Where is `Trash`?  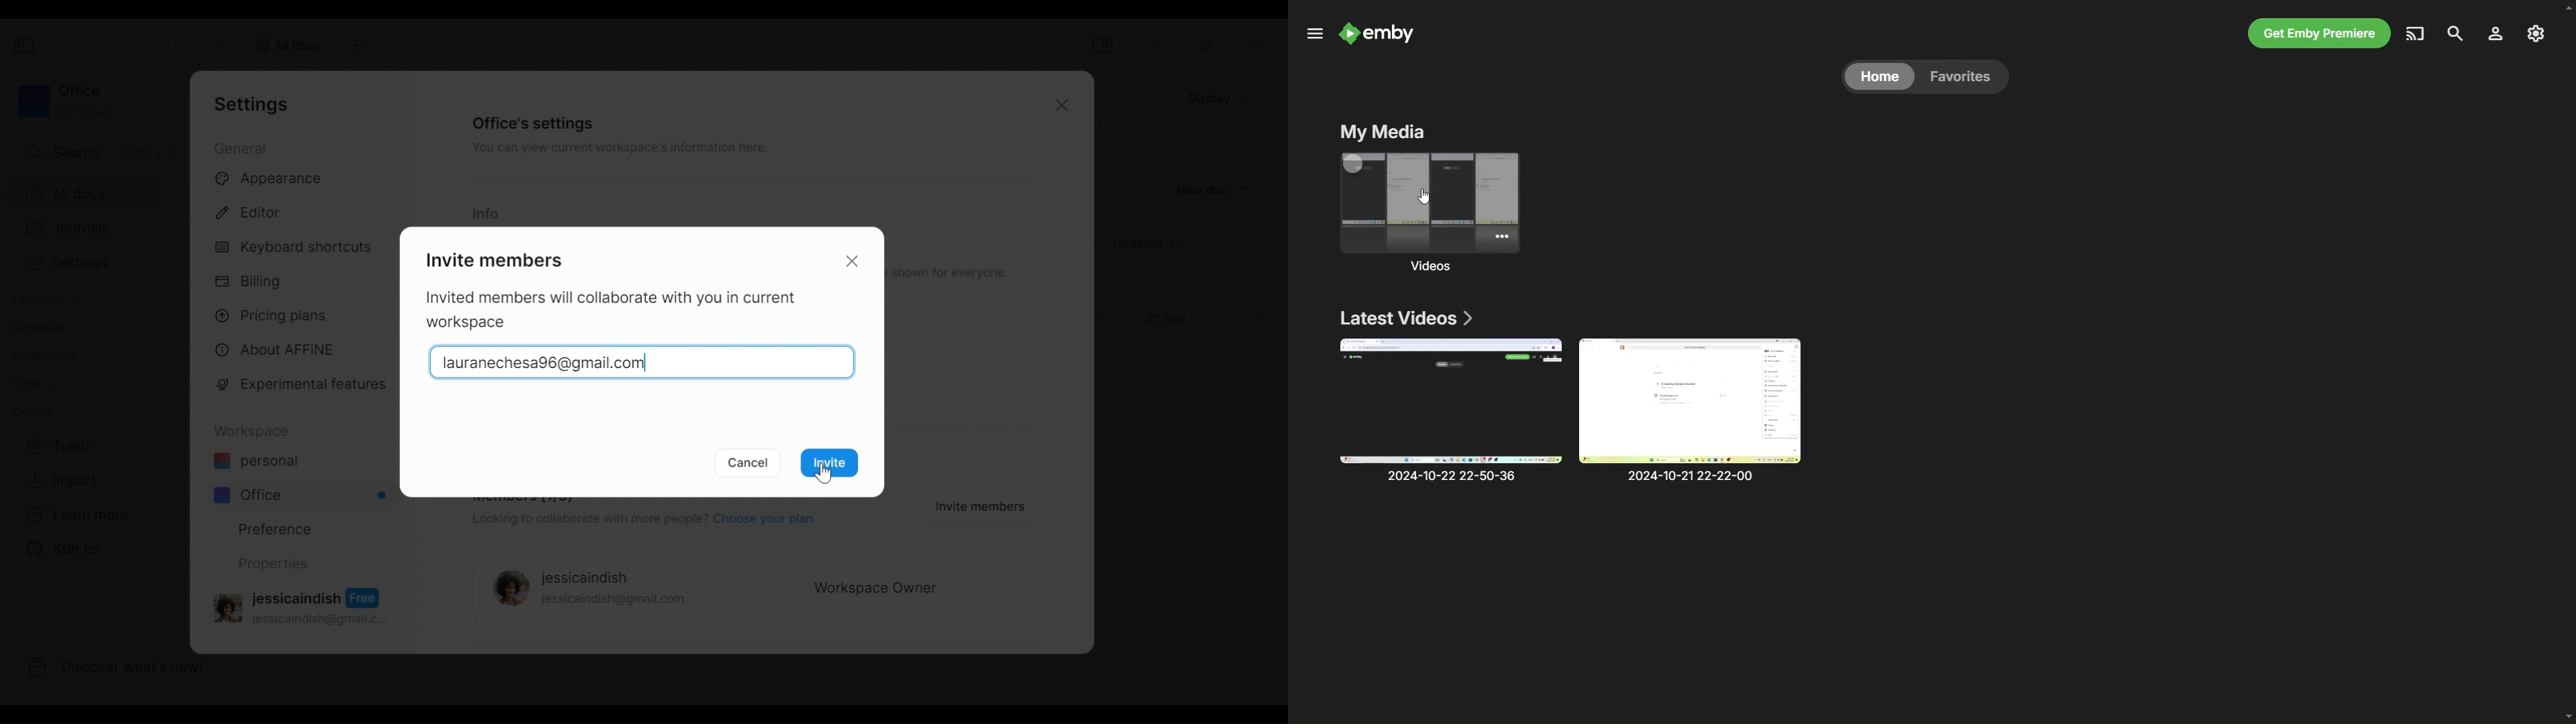
Trash is located at coordinates (59, 446).